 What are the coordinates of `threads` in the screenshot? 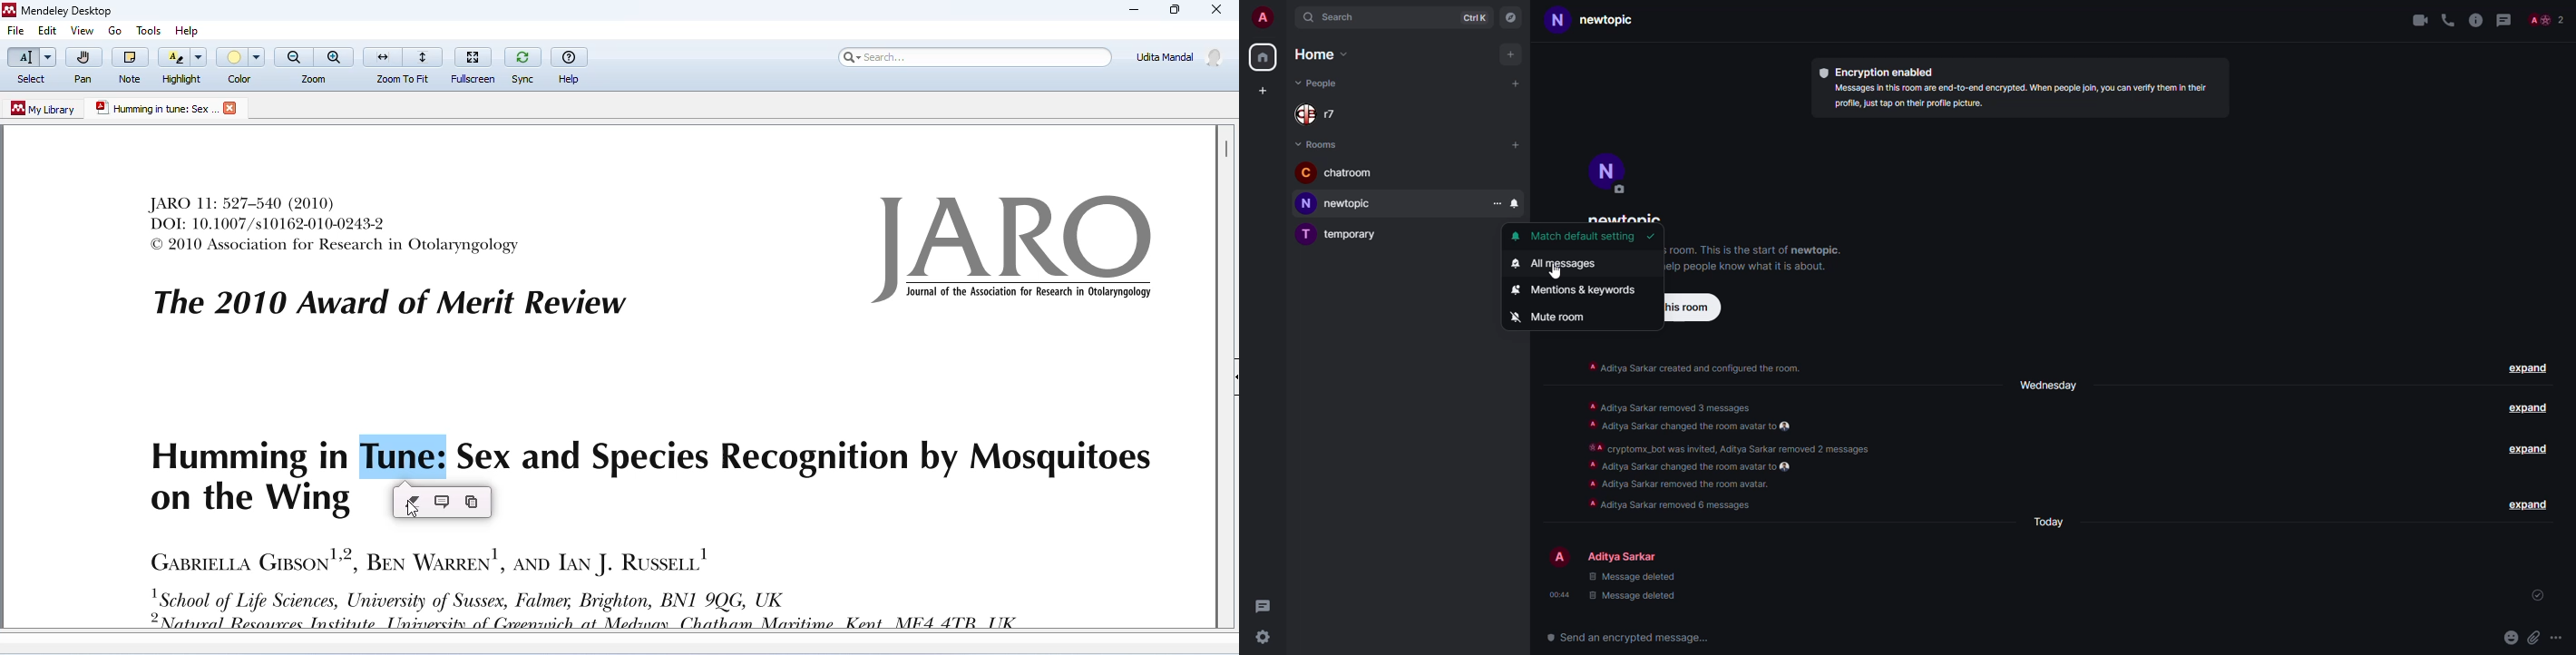 It's located at (2506, 20).